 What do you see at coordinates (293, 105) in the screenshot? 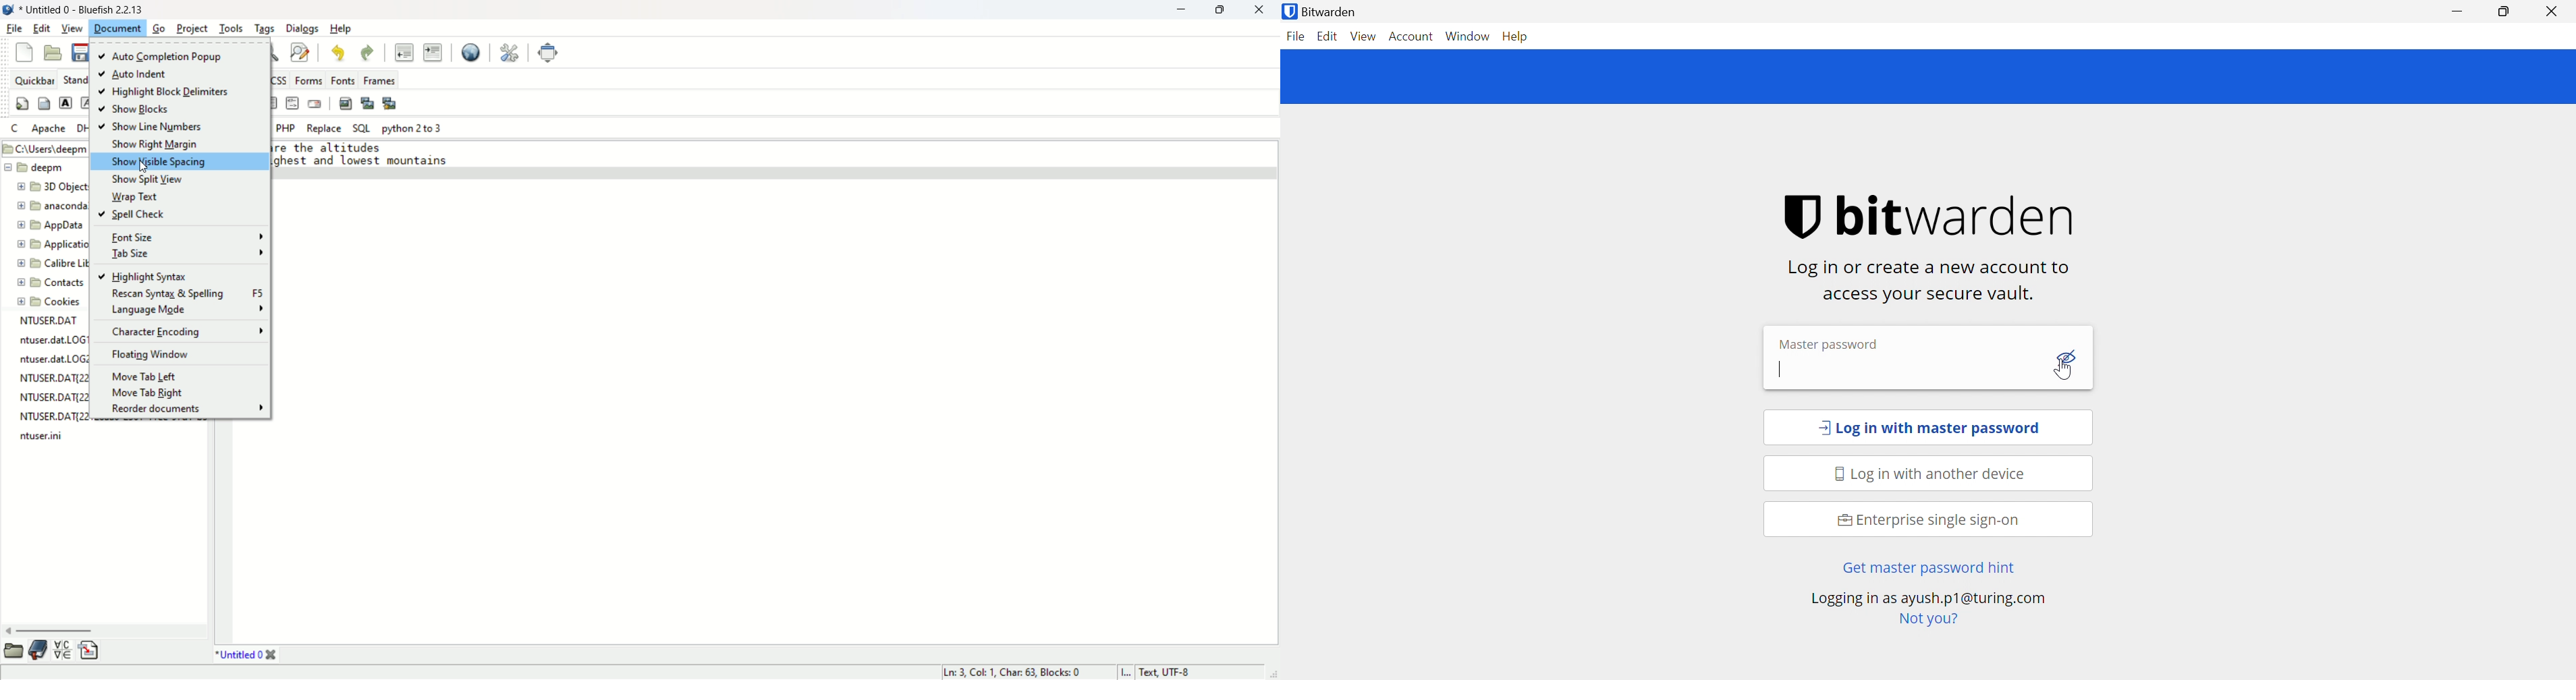
I see `HTML comment` at bounding box center [293, 105].